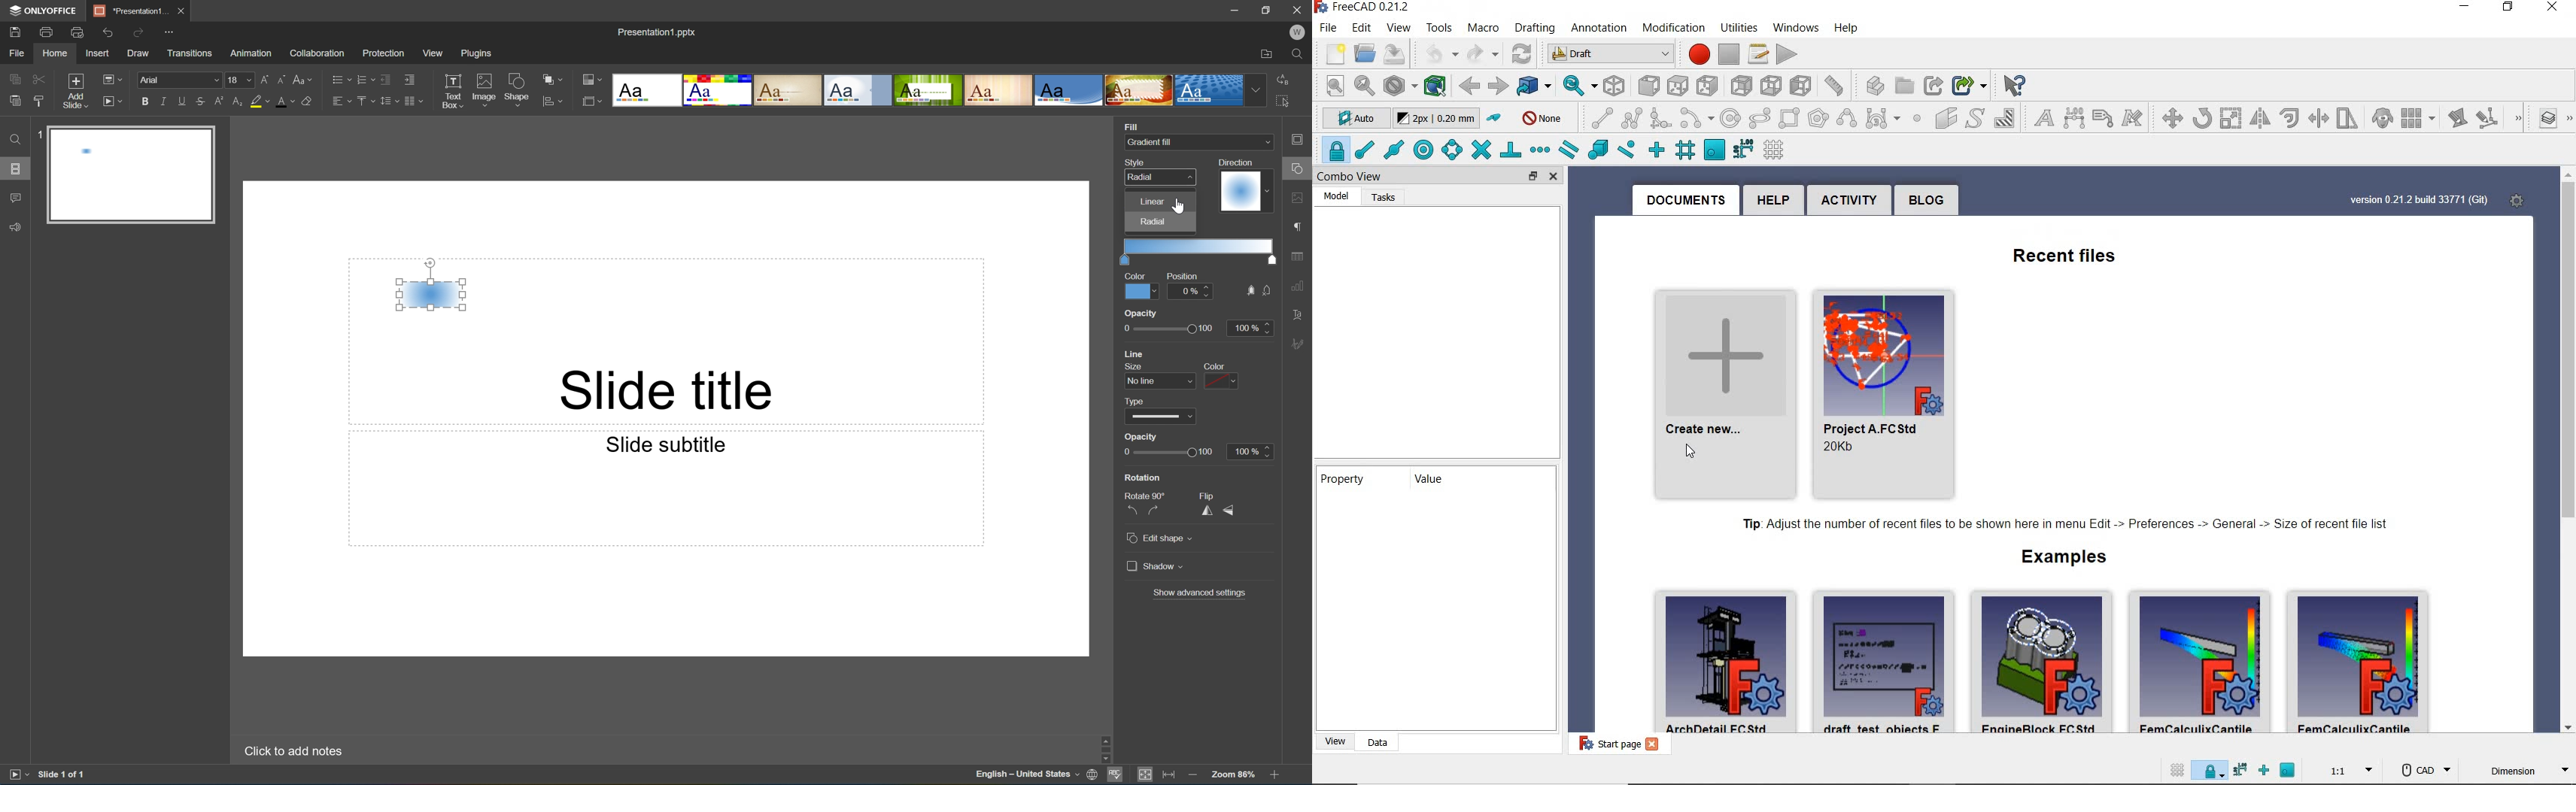 This screenshot has width=2576, height=812. What do you see at coordinates (452, 91) in the screenshot?
I see `Text Box` at bounding box center [452, 91].